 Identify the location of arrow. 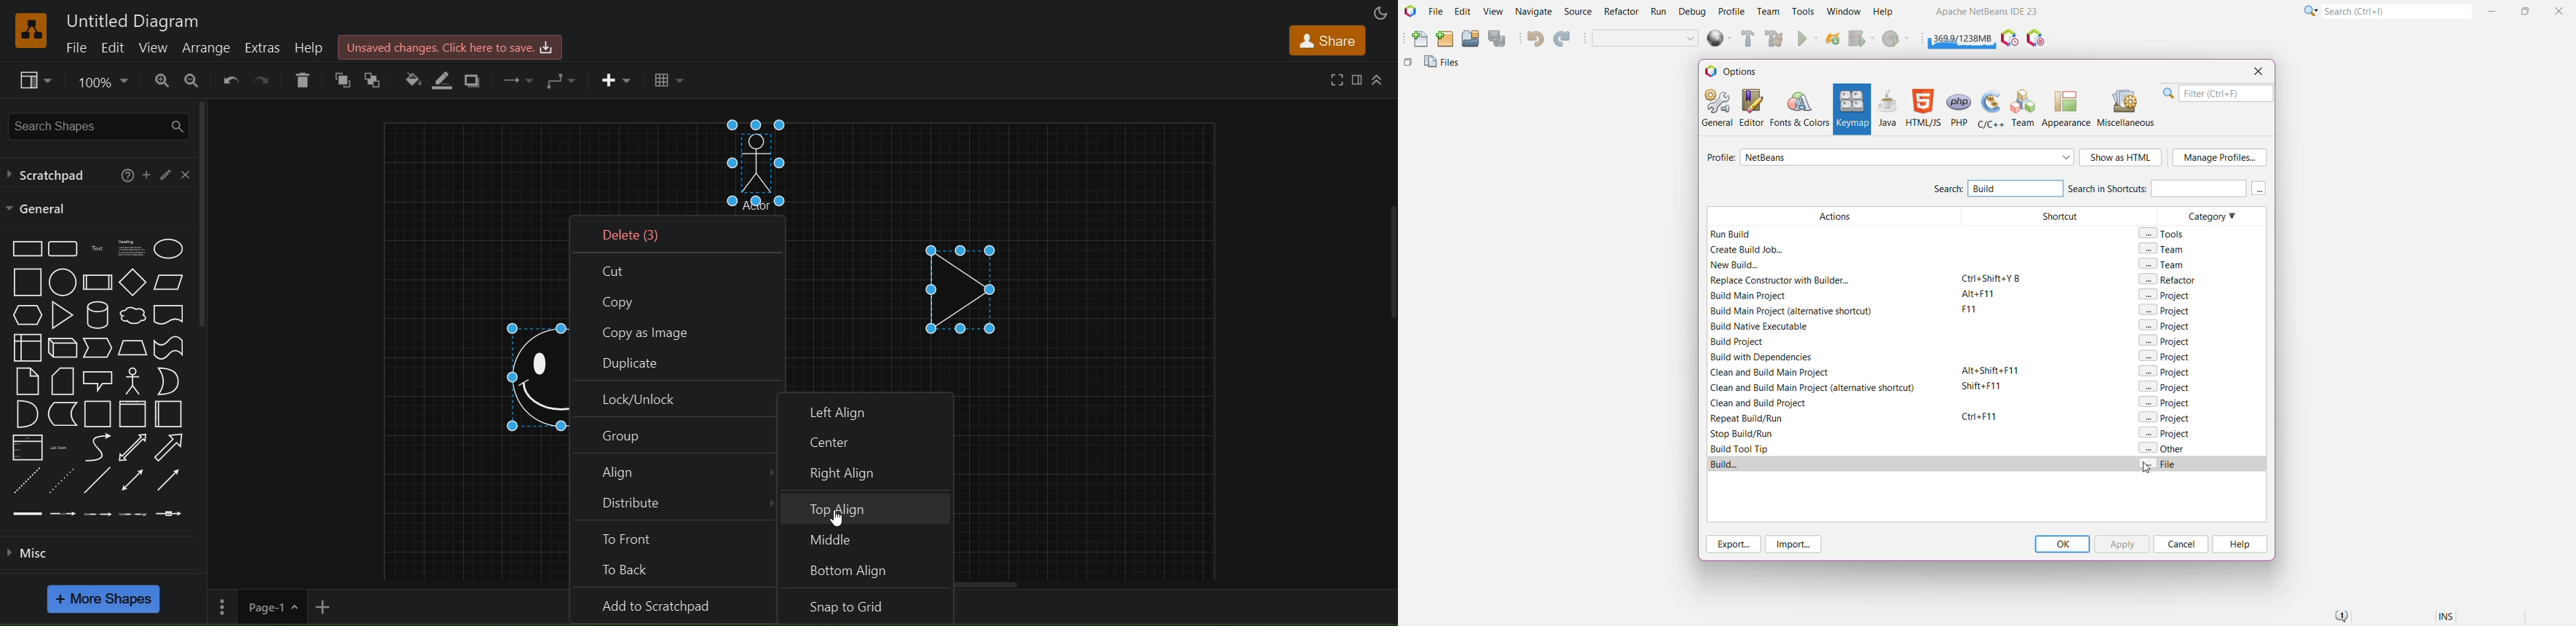
(171, 448).